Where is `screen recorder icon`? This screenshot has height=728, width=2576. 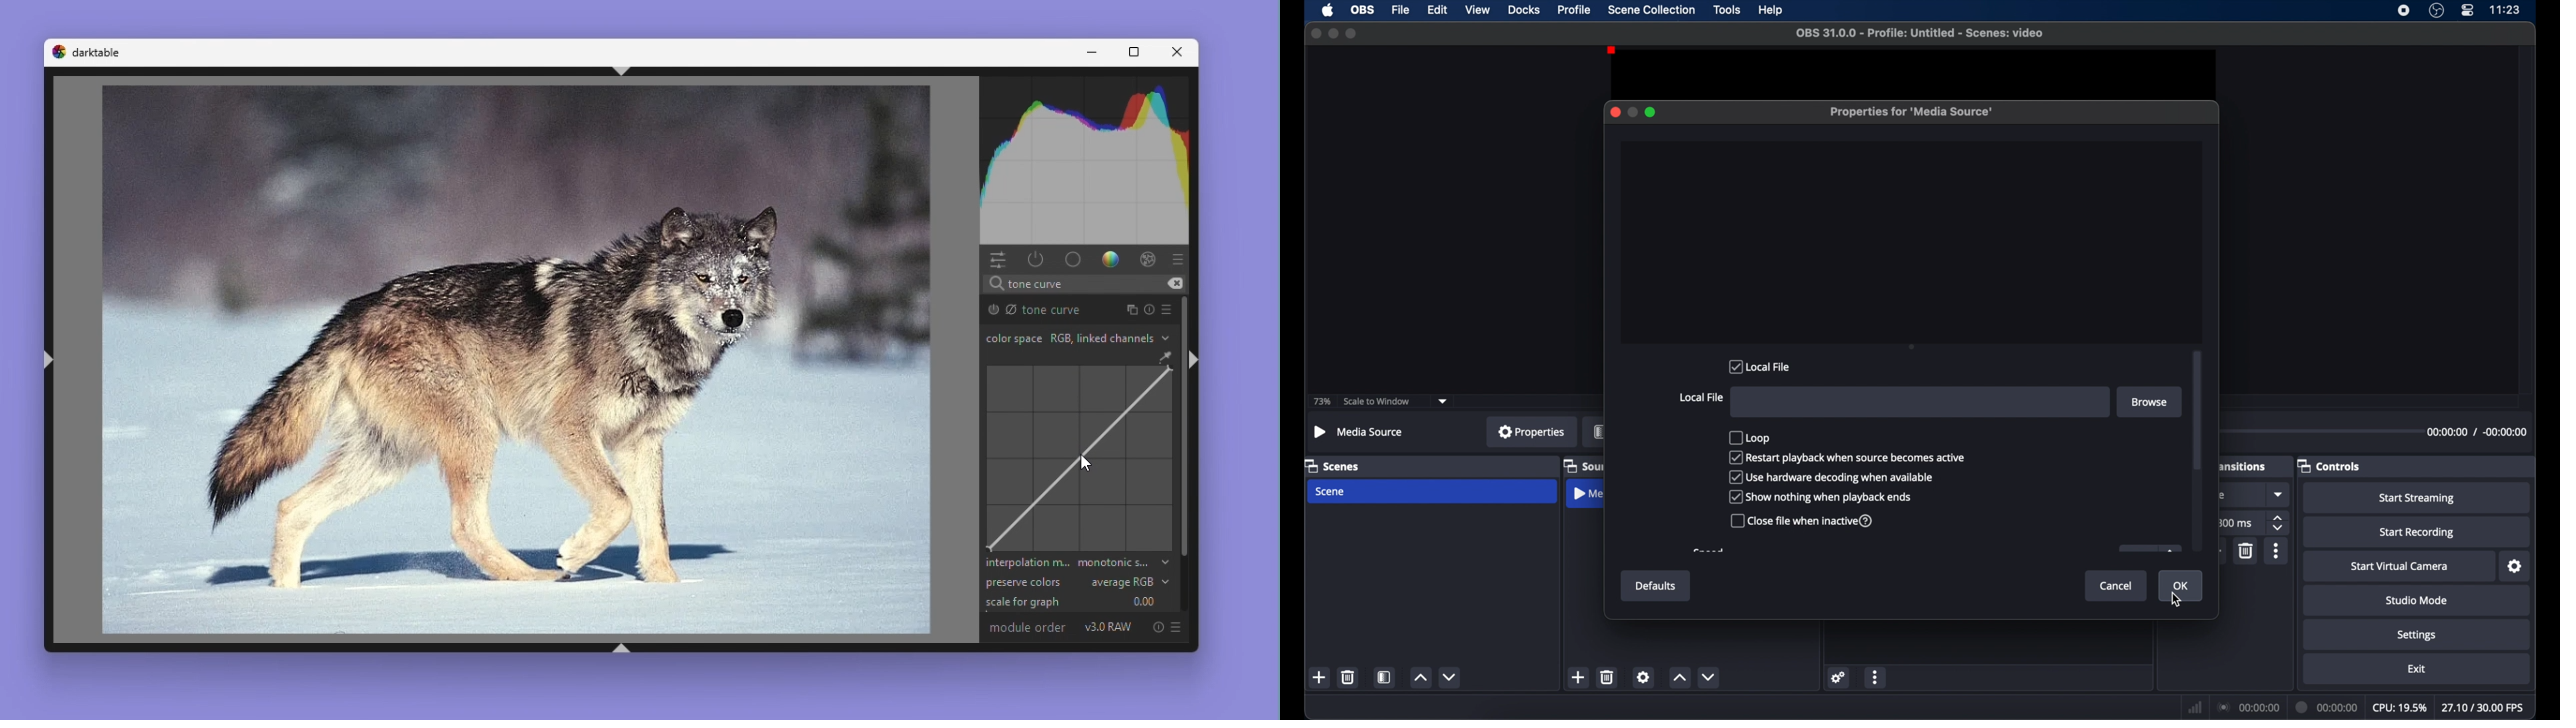 screen recorder icon is located at coordinates (2403, 11).